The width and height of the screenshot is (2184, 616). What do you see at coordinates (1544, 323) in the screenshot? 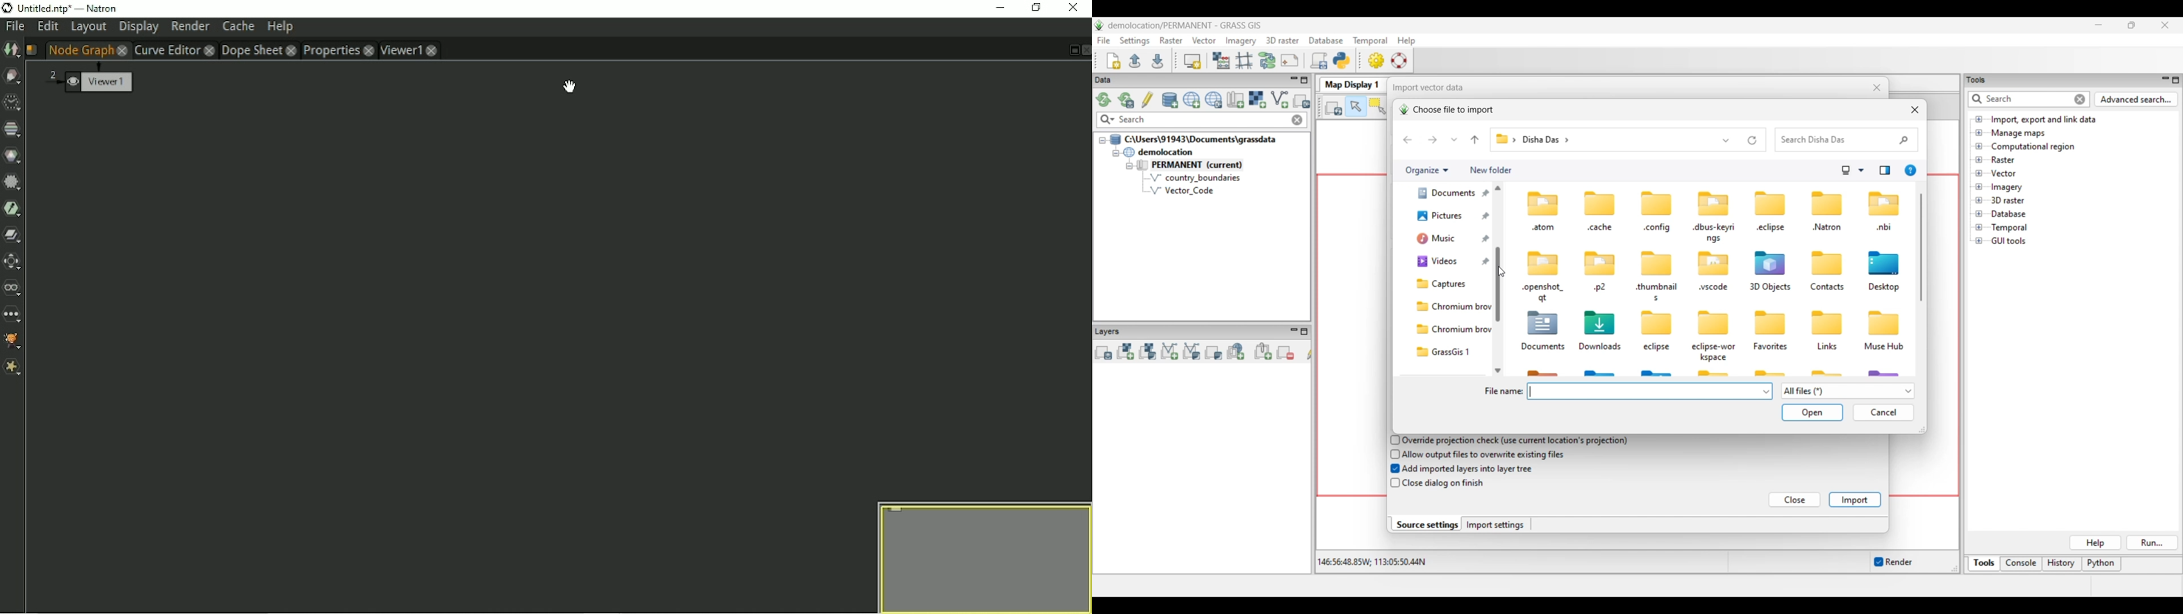
I see `icon` at bounding box center [1544, 323].